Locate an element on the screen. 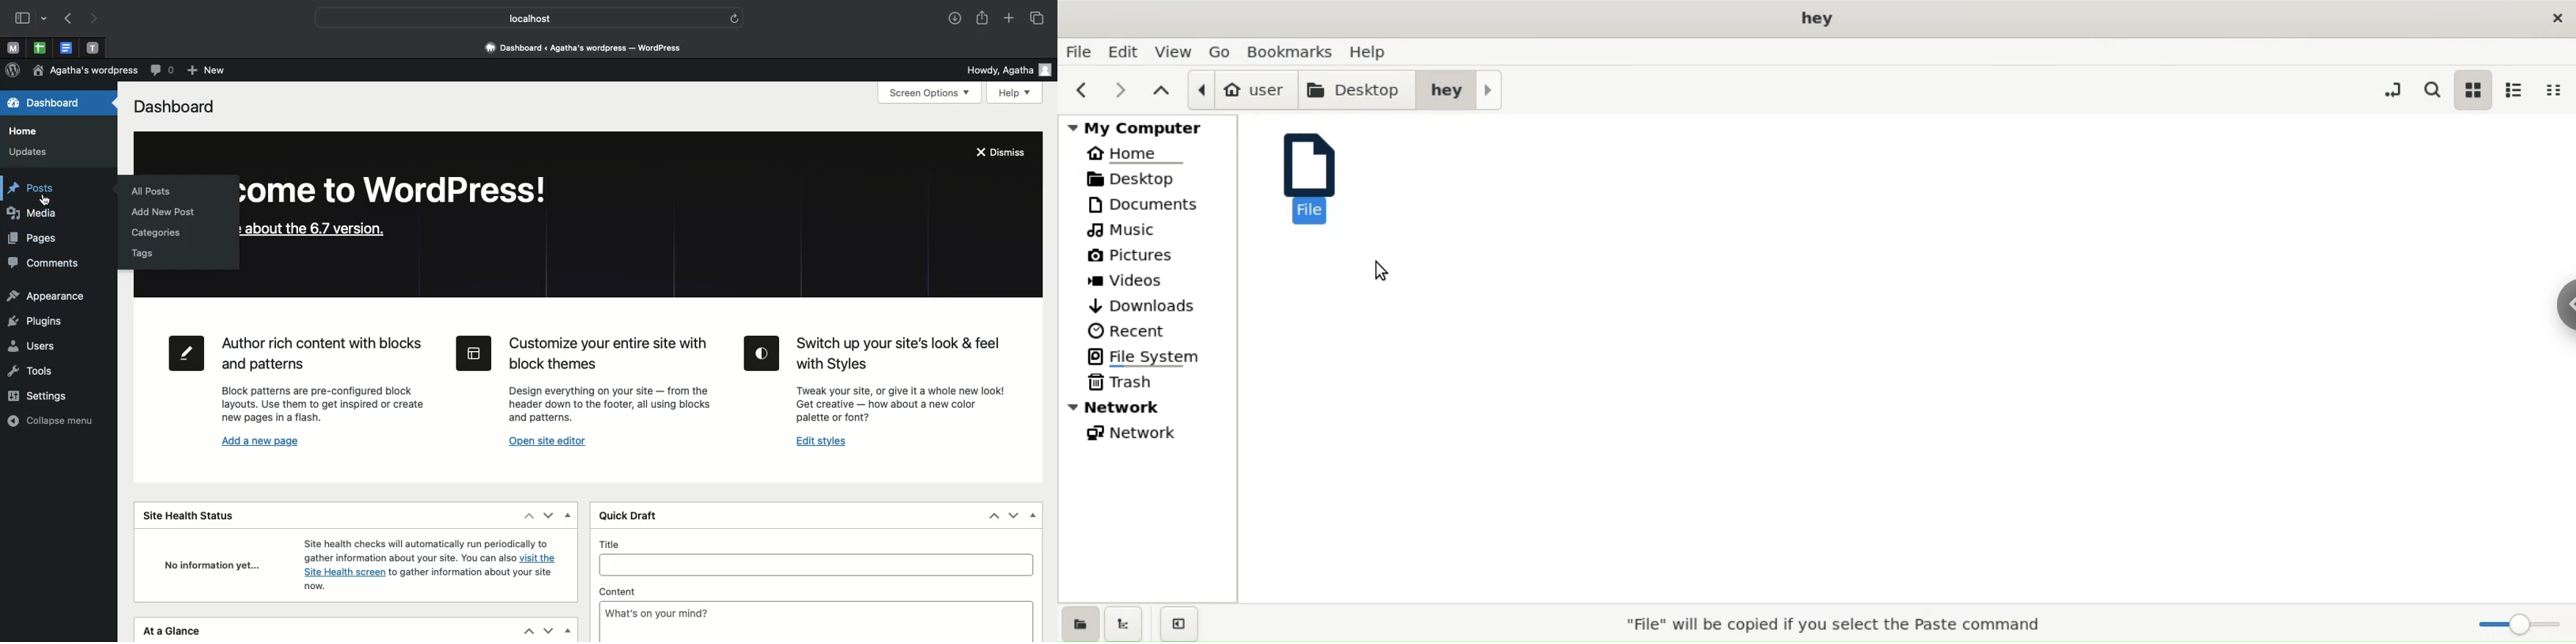 Image resolution: width=2576 pixels, height=644 pixels. network is located at coordinates (1150, 406).